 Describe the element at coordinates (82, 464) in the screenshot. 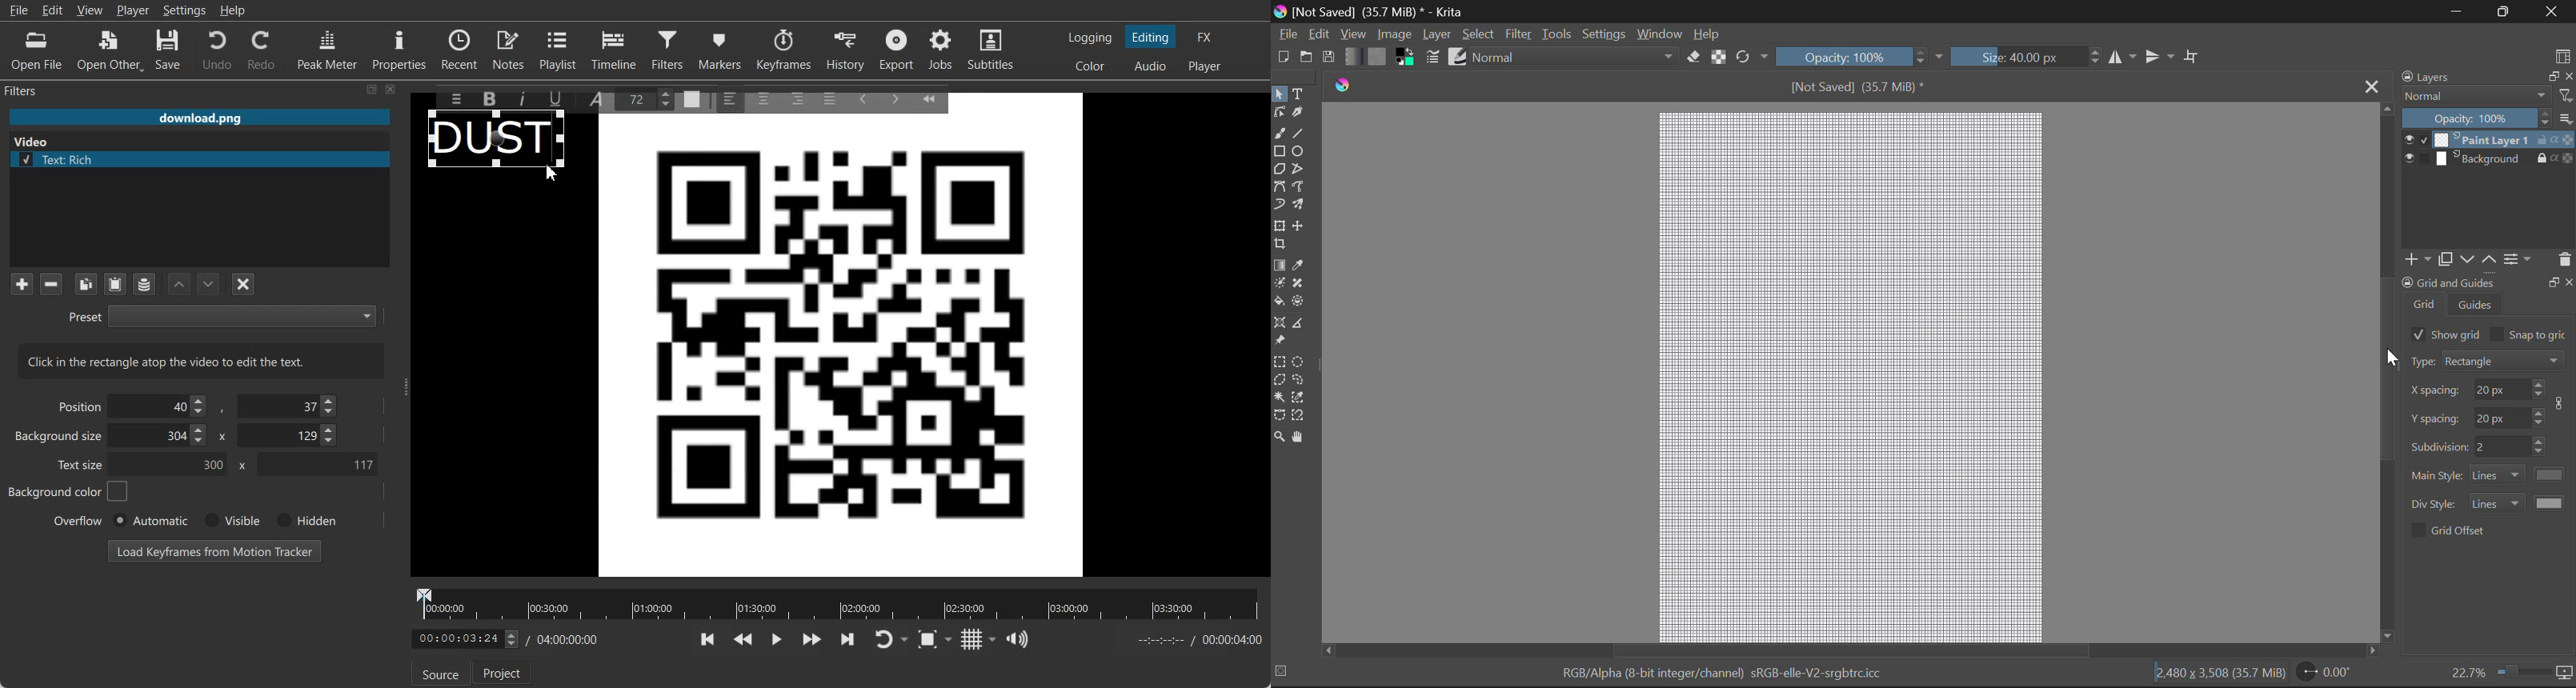

I see `Text size` at that location.